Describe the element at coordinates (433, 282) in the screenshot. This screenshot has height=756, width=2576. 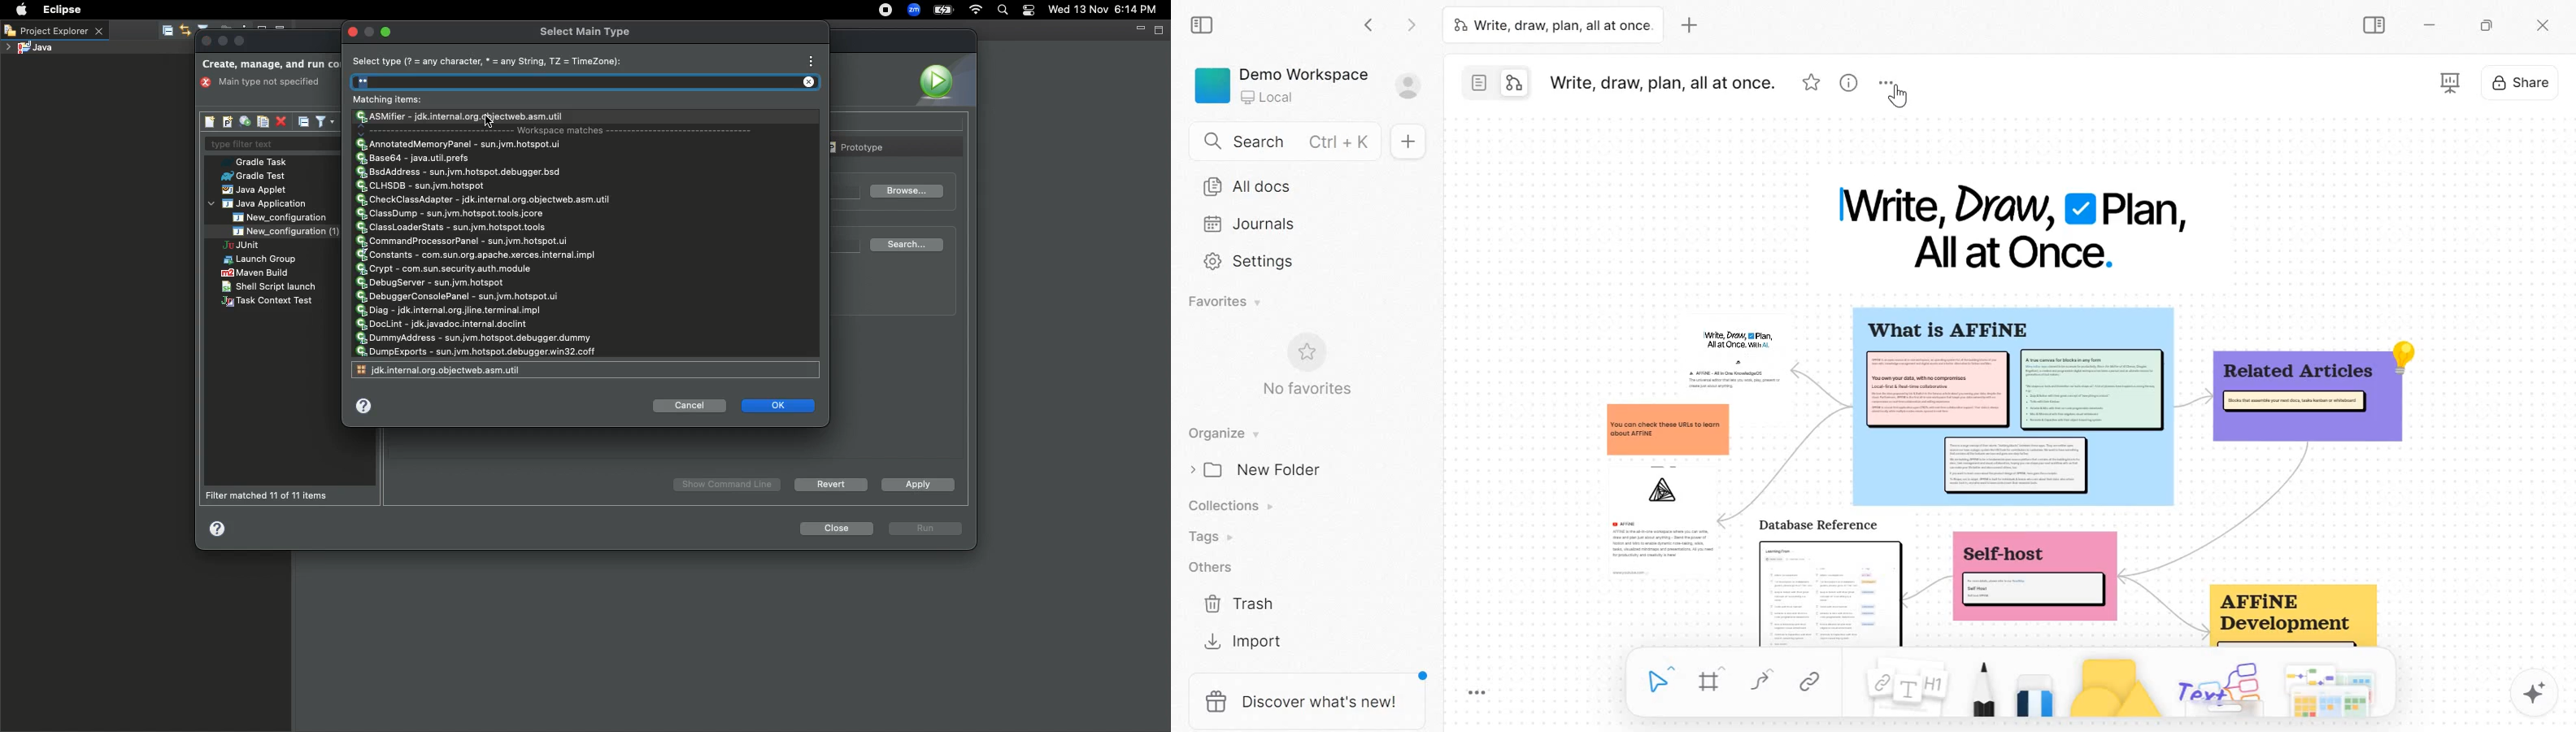
I see `DebugServer - sun.jvm.hotspot` at that location.